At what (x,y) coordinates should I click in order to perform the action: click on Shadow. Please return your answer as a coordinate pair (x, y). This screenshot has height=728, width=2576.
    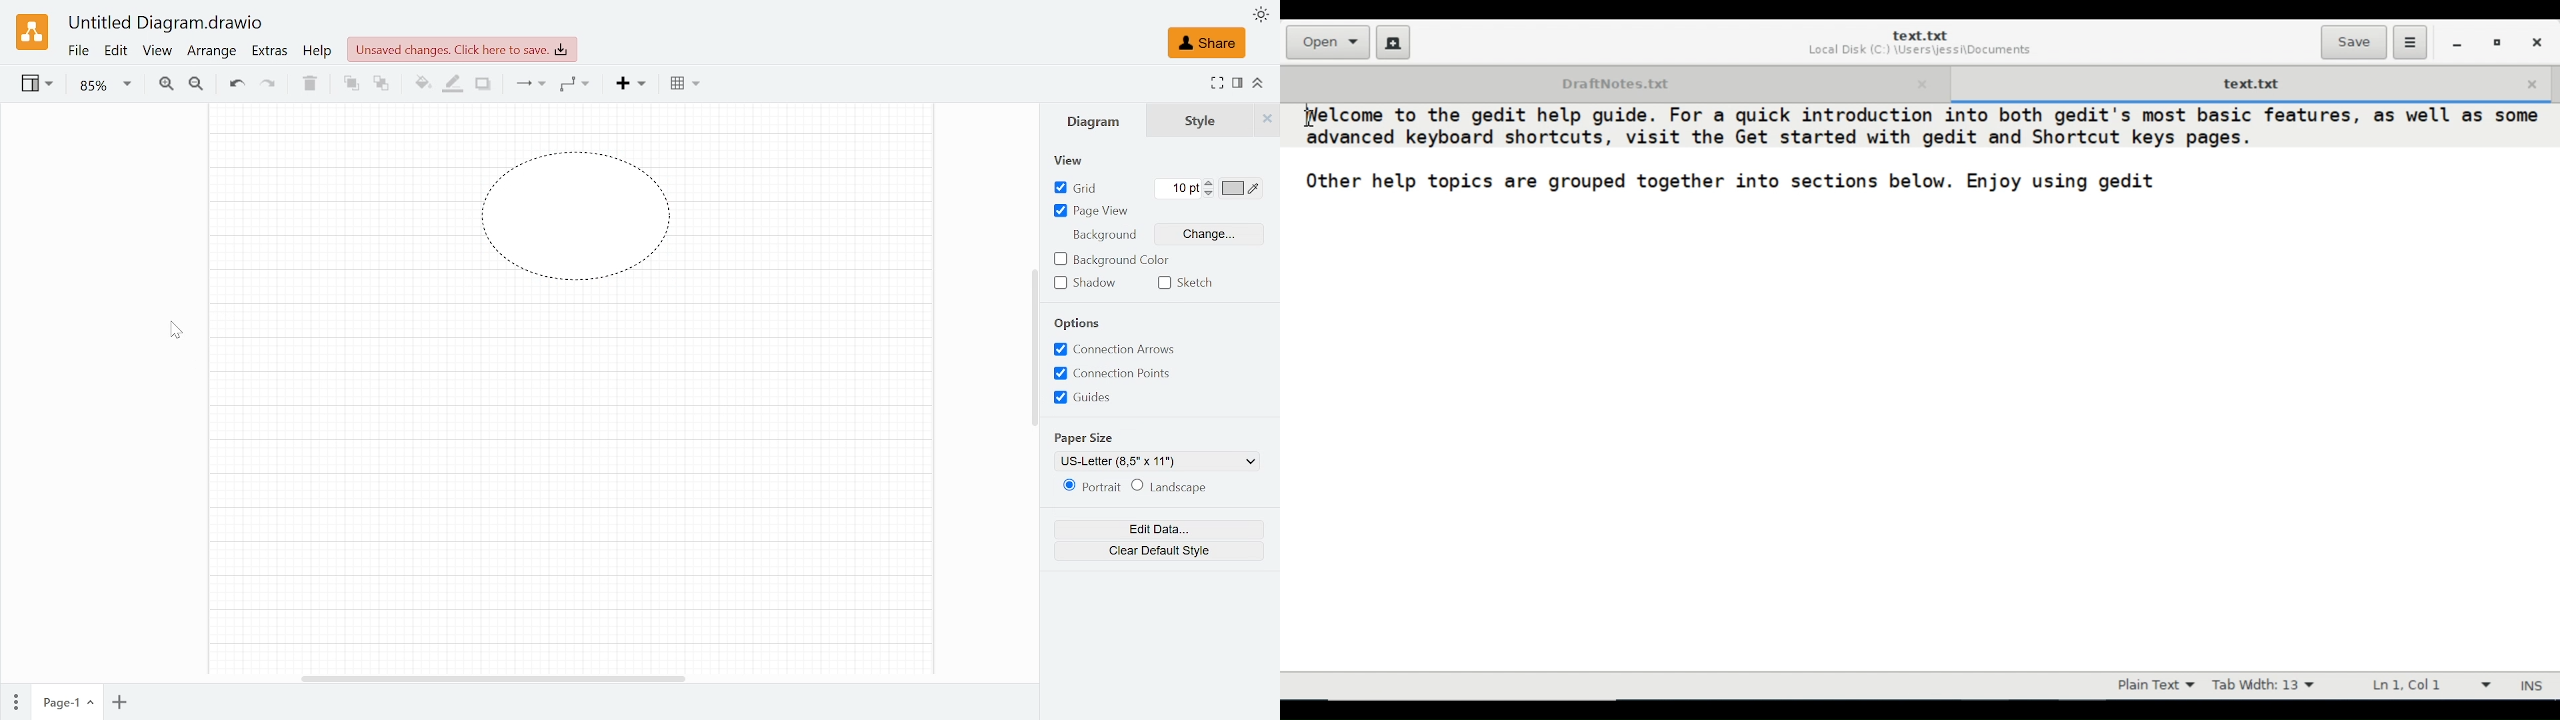
    Looking at the image, I should click on (485, 83).